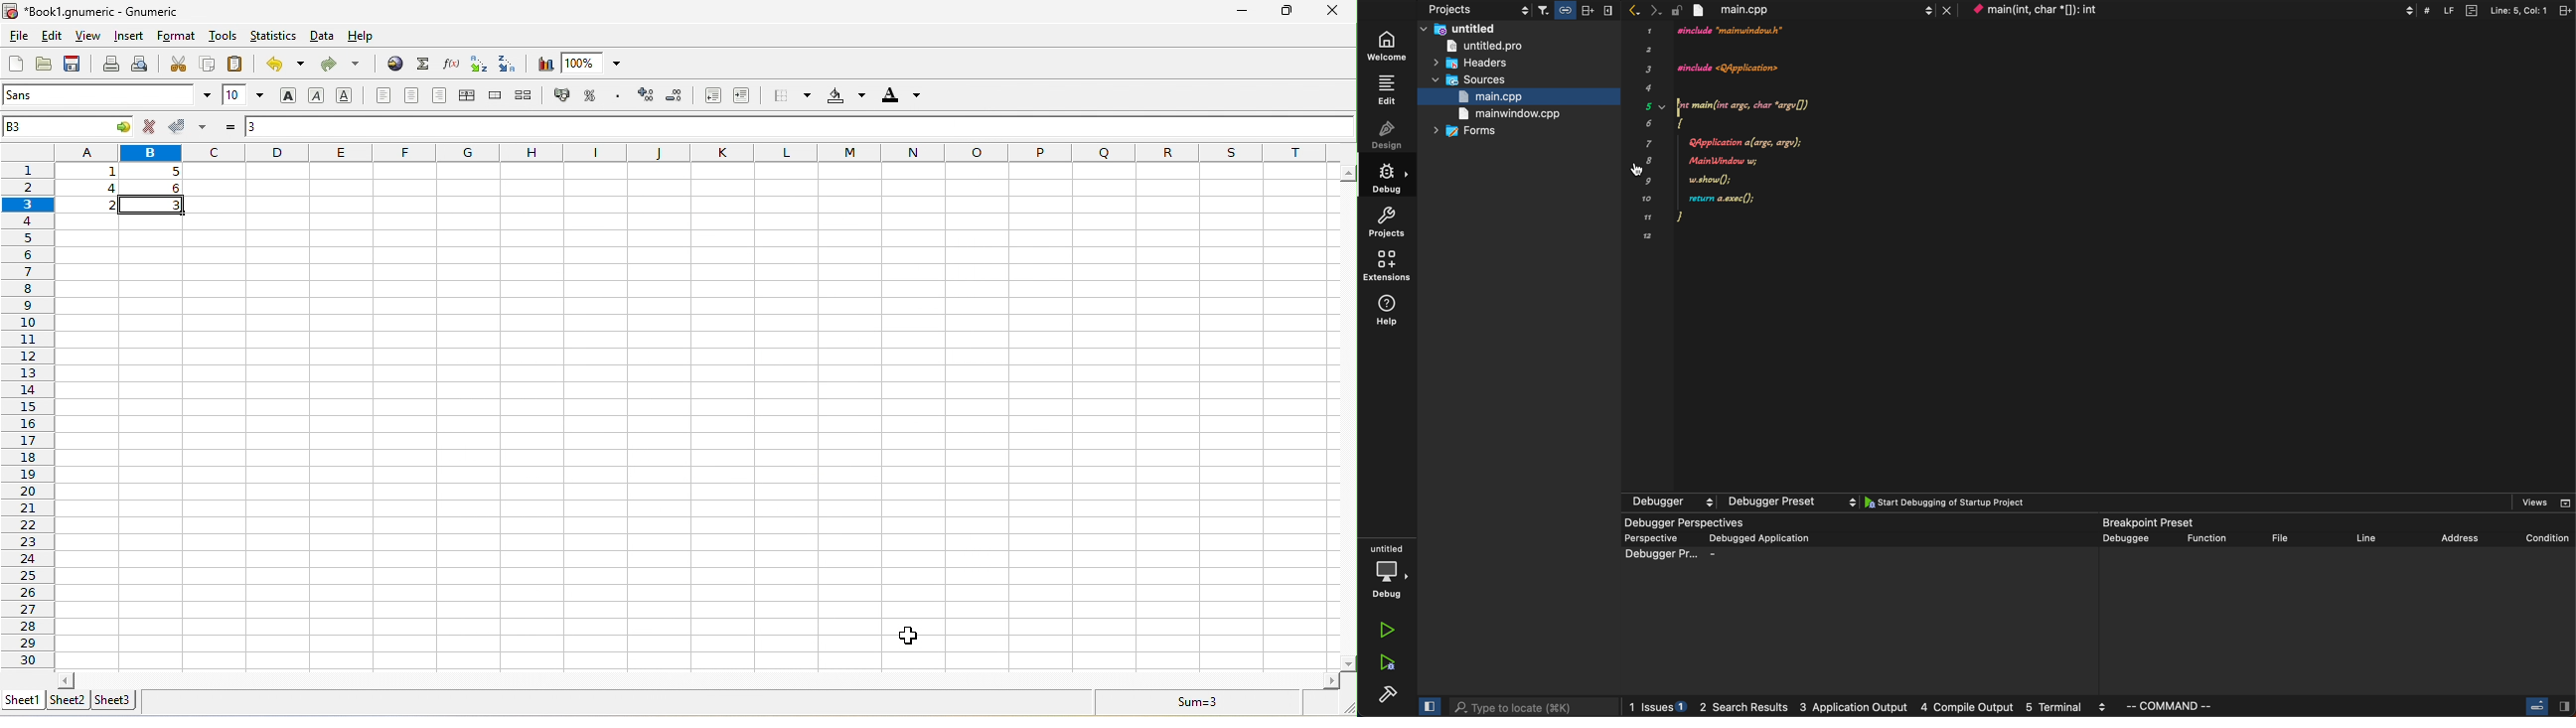 The width and height of the screenshot is (2576, 728). Describe the element at coordinates (1512, 114) in the screenshot. I see `main window.cpp` at that location.